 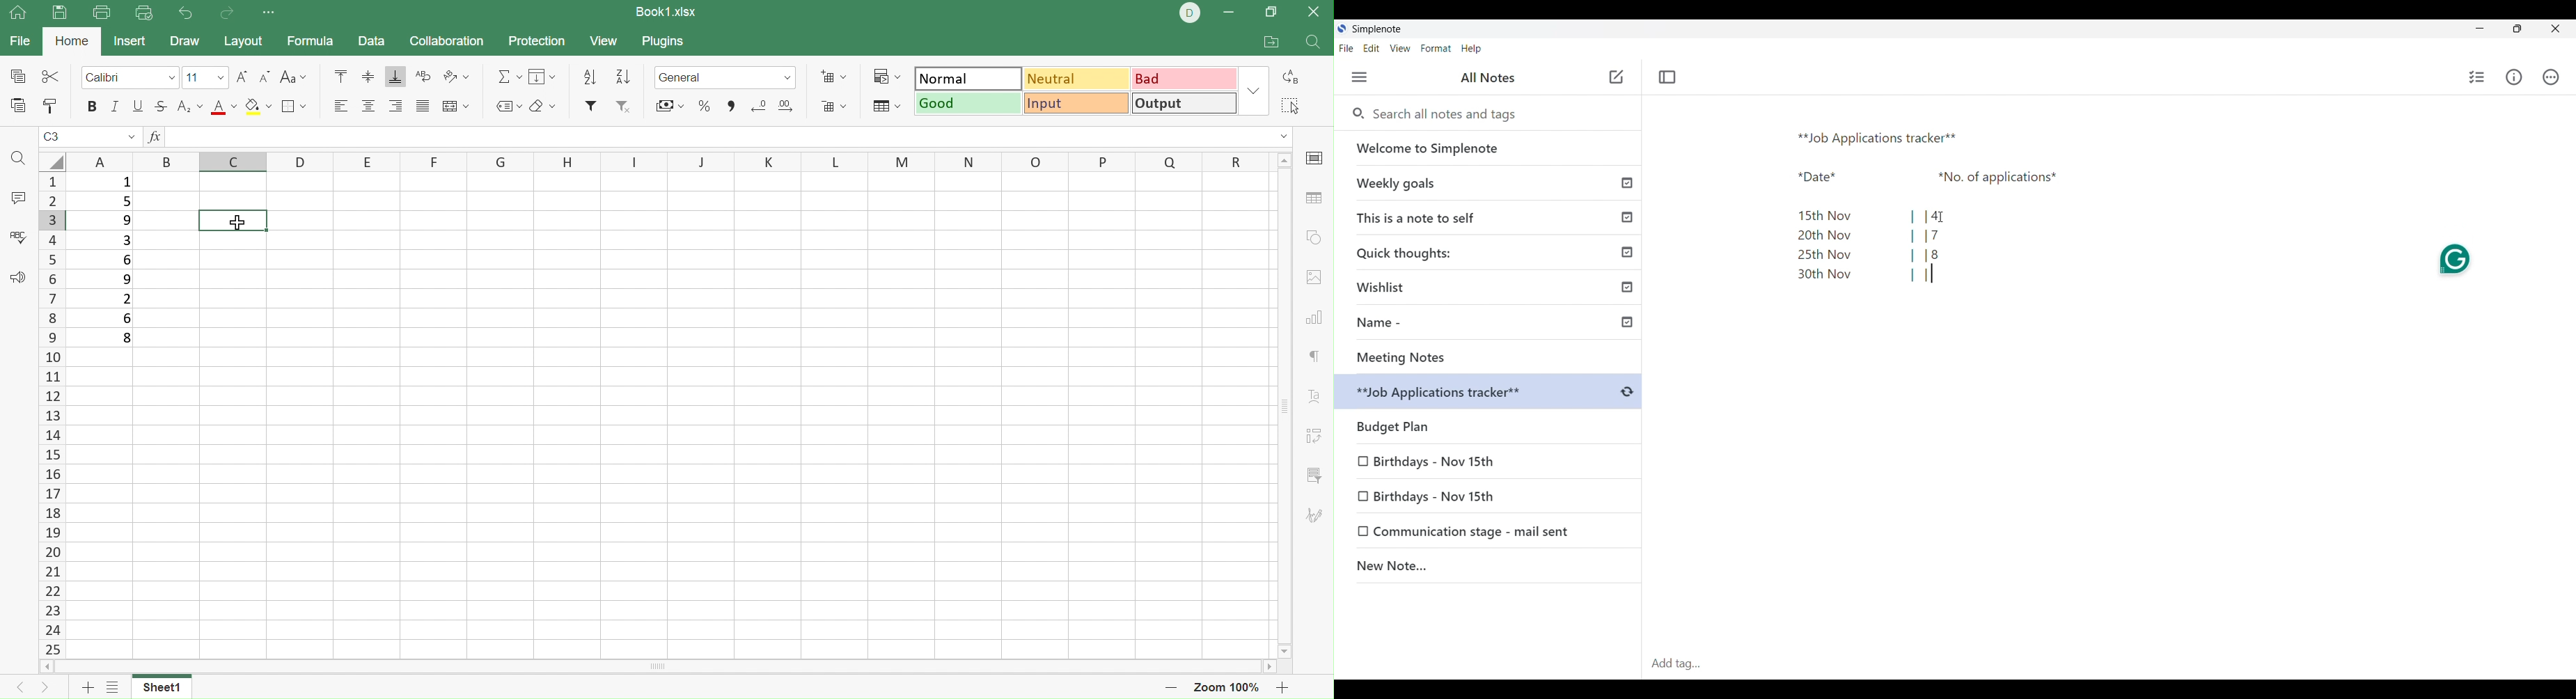 What do you see at coordinates (90, 106) in the screenshot?
I see `Bold` at bounding box center [90, 106].